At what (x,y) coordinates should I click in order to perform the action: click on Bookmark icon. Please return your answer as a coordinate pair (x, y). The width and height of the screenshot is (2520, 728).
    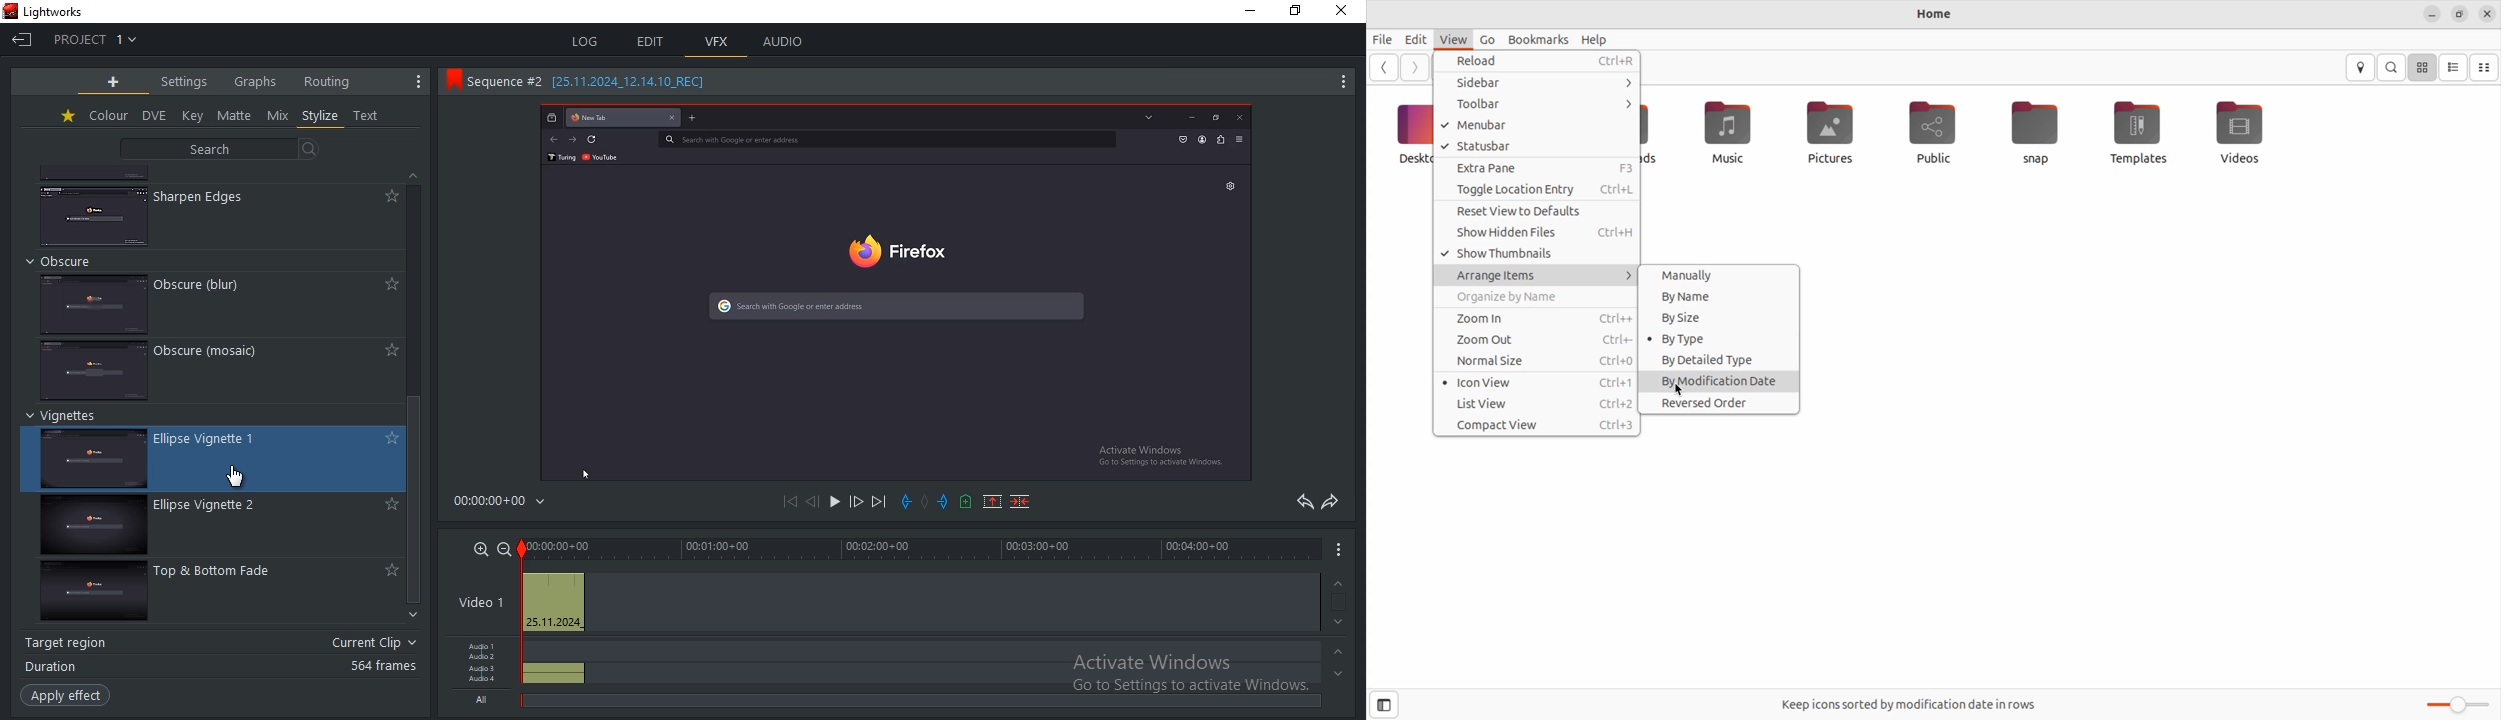
    Looking at the image, I should click on (449, 83).